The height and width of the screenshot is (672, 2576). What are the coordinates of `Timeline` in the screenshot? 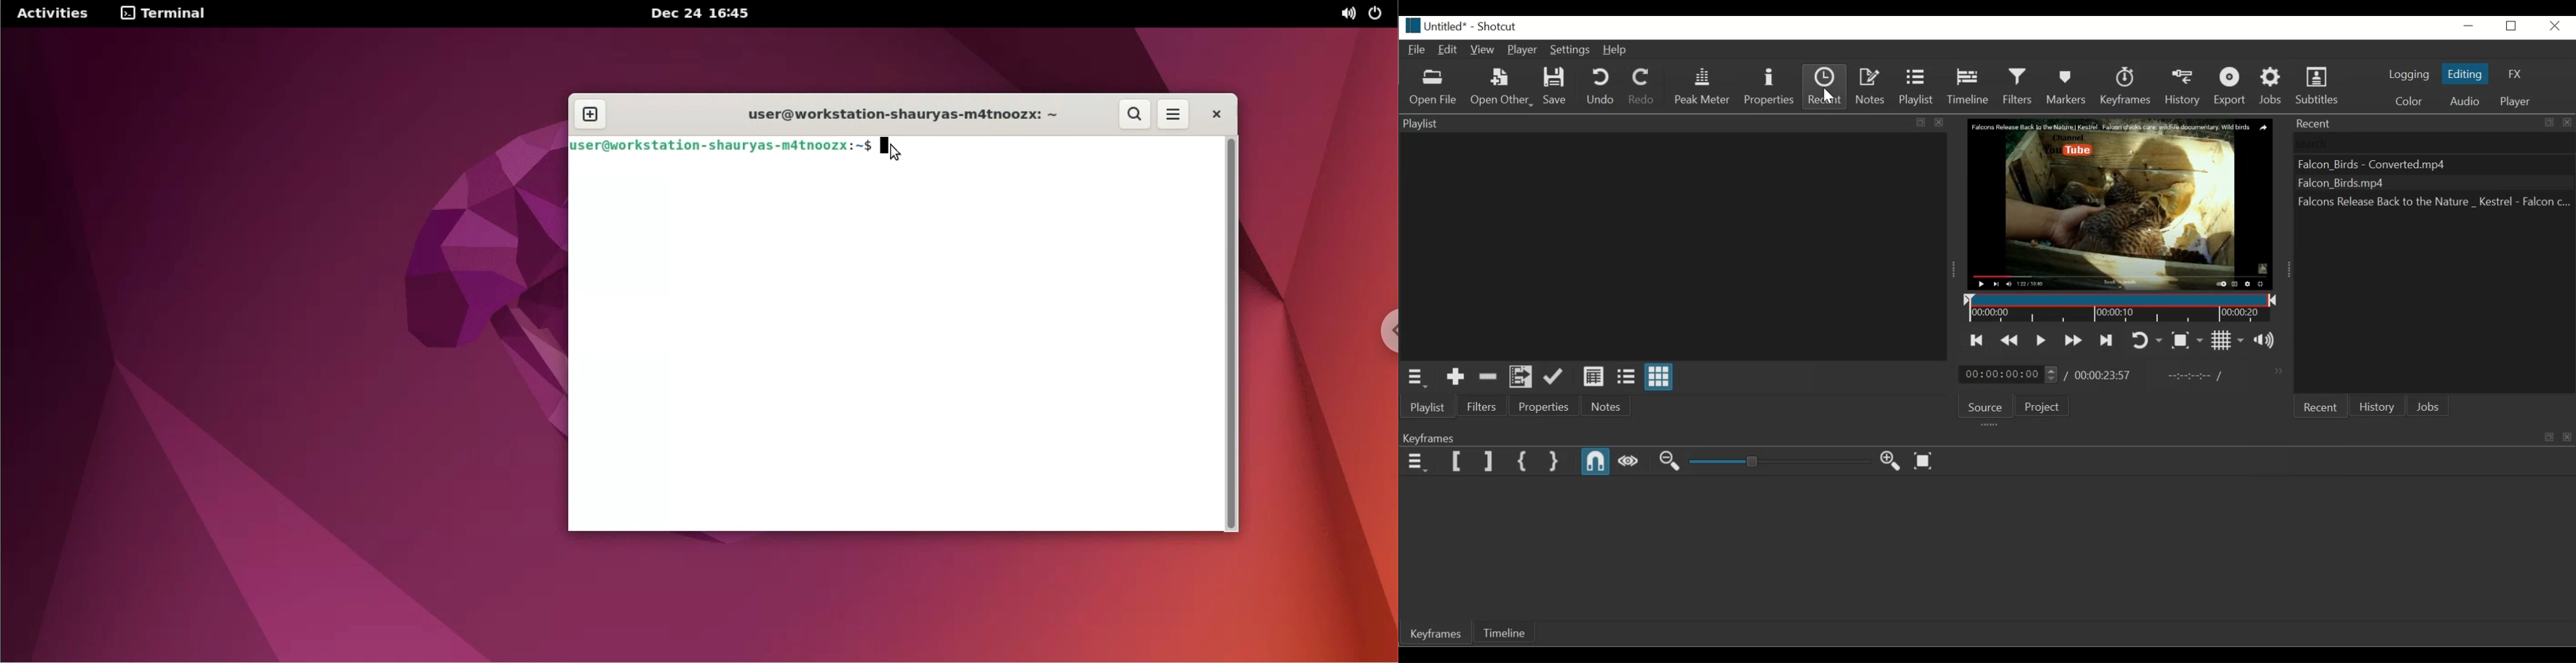 It's located at (1501, 632).